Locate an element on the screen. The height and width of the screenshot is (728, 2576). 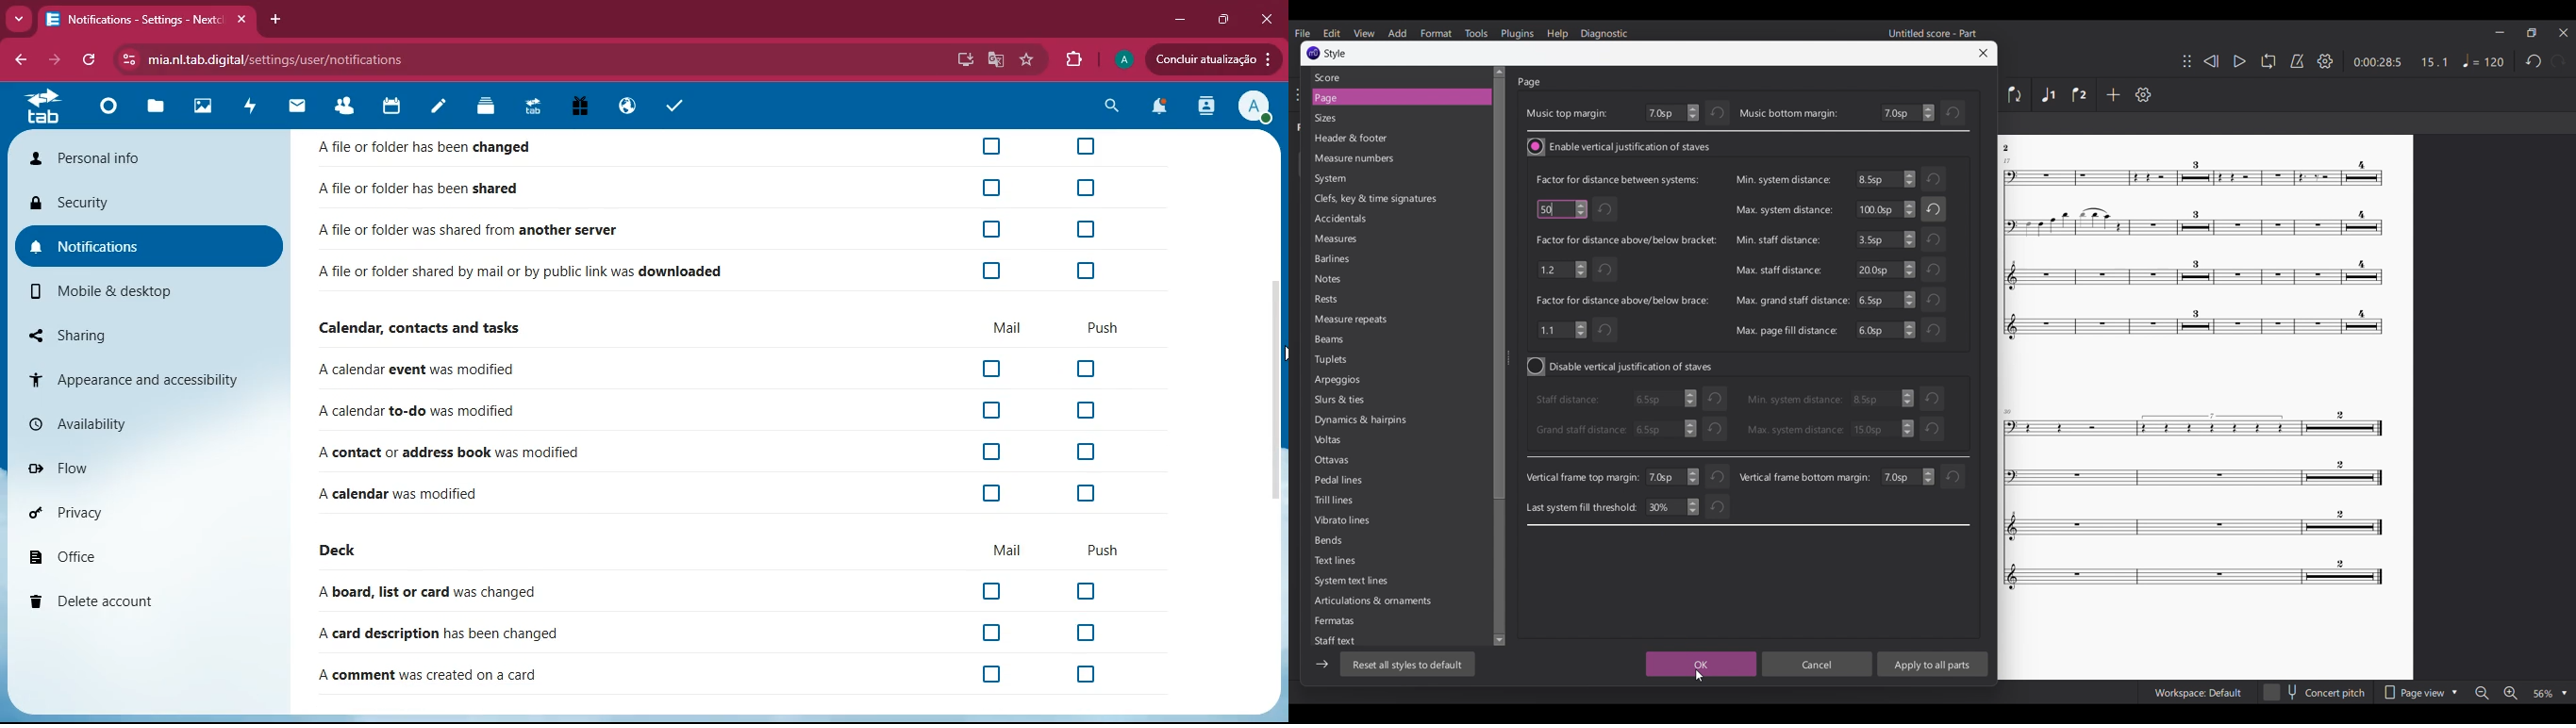
off is located at coordinates (1087, 271).